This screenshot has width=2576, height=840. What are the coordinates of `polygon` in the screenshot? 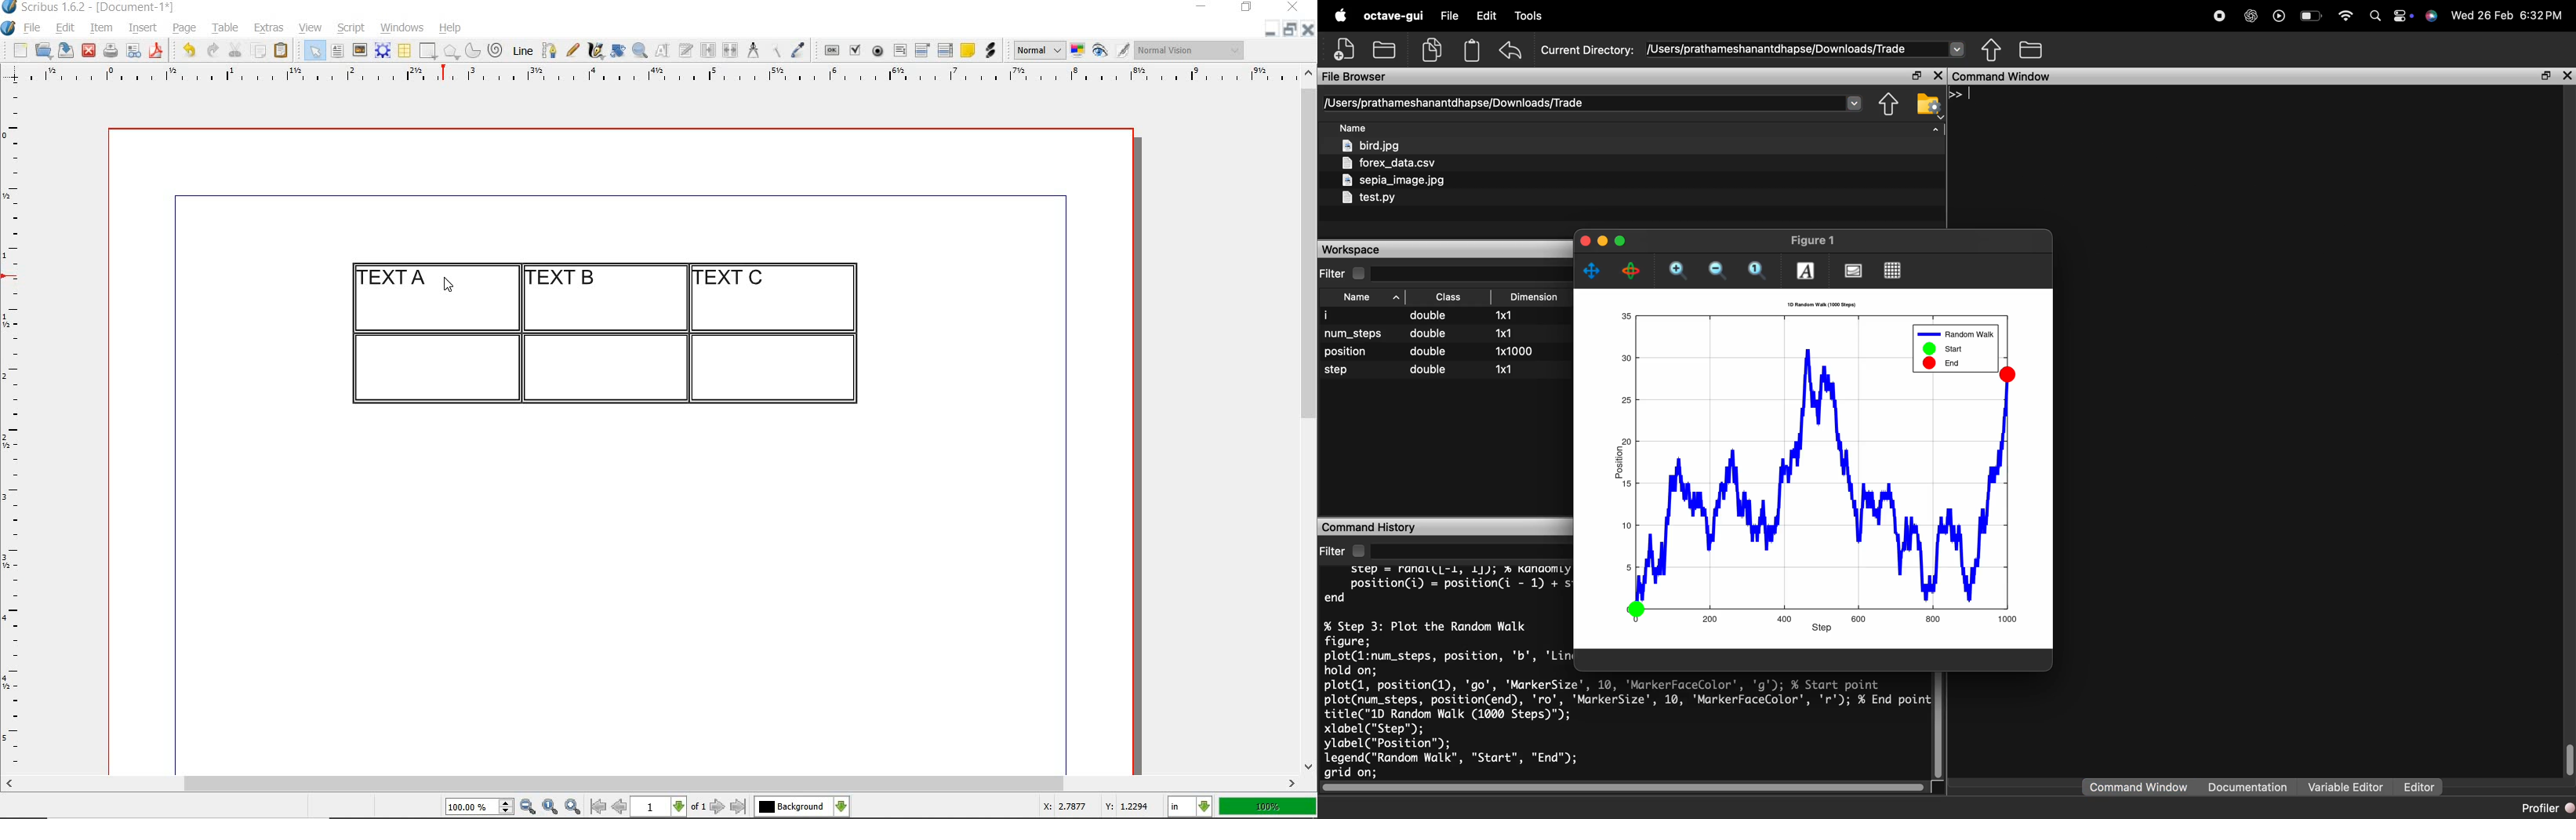 It's located at (451, 51).